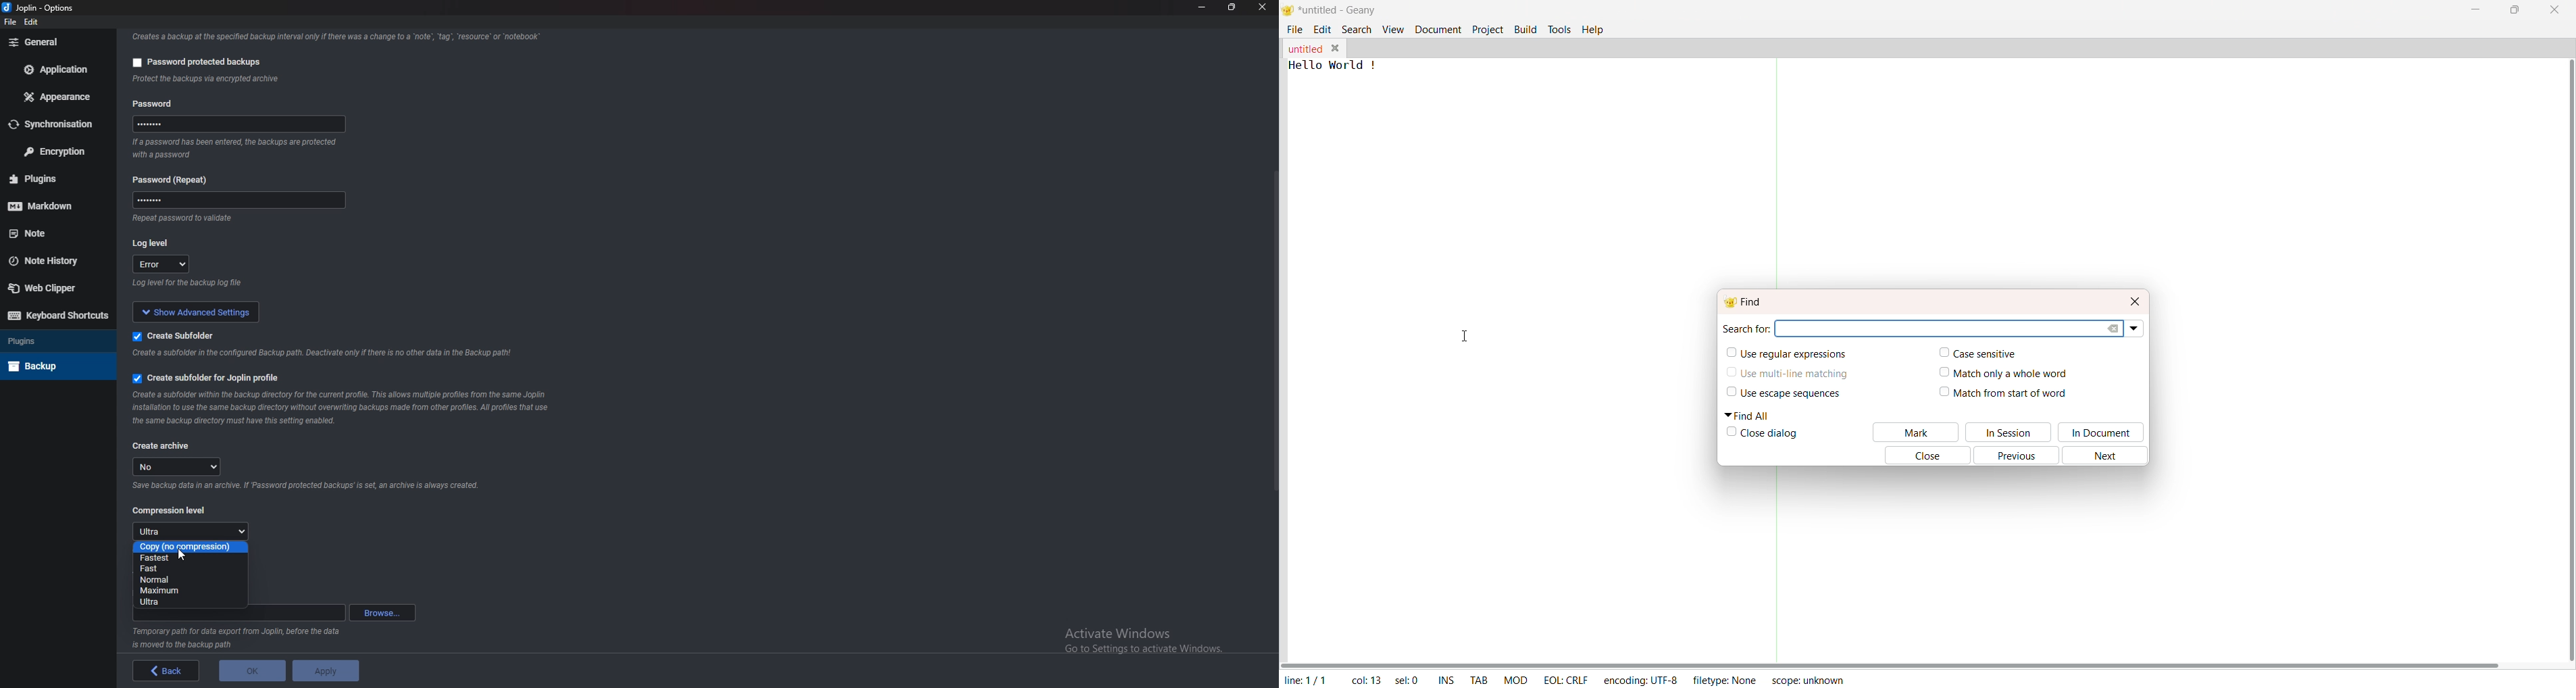  What do you see at coordinates (247, 673) in the screenshot?
I see `ok` at bounding box center [247, 673].